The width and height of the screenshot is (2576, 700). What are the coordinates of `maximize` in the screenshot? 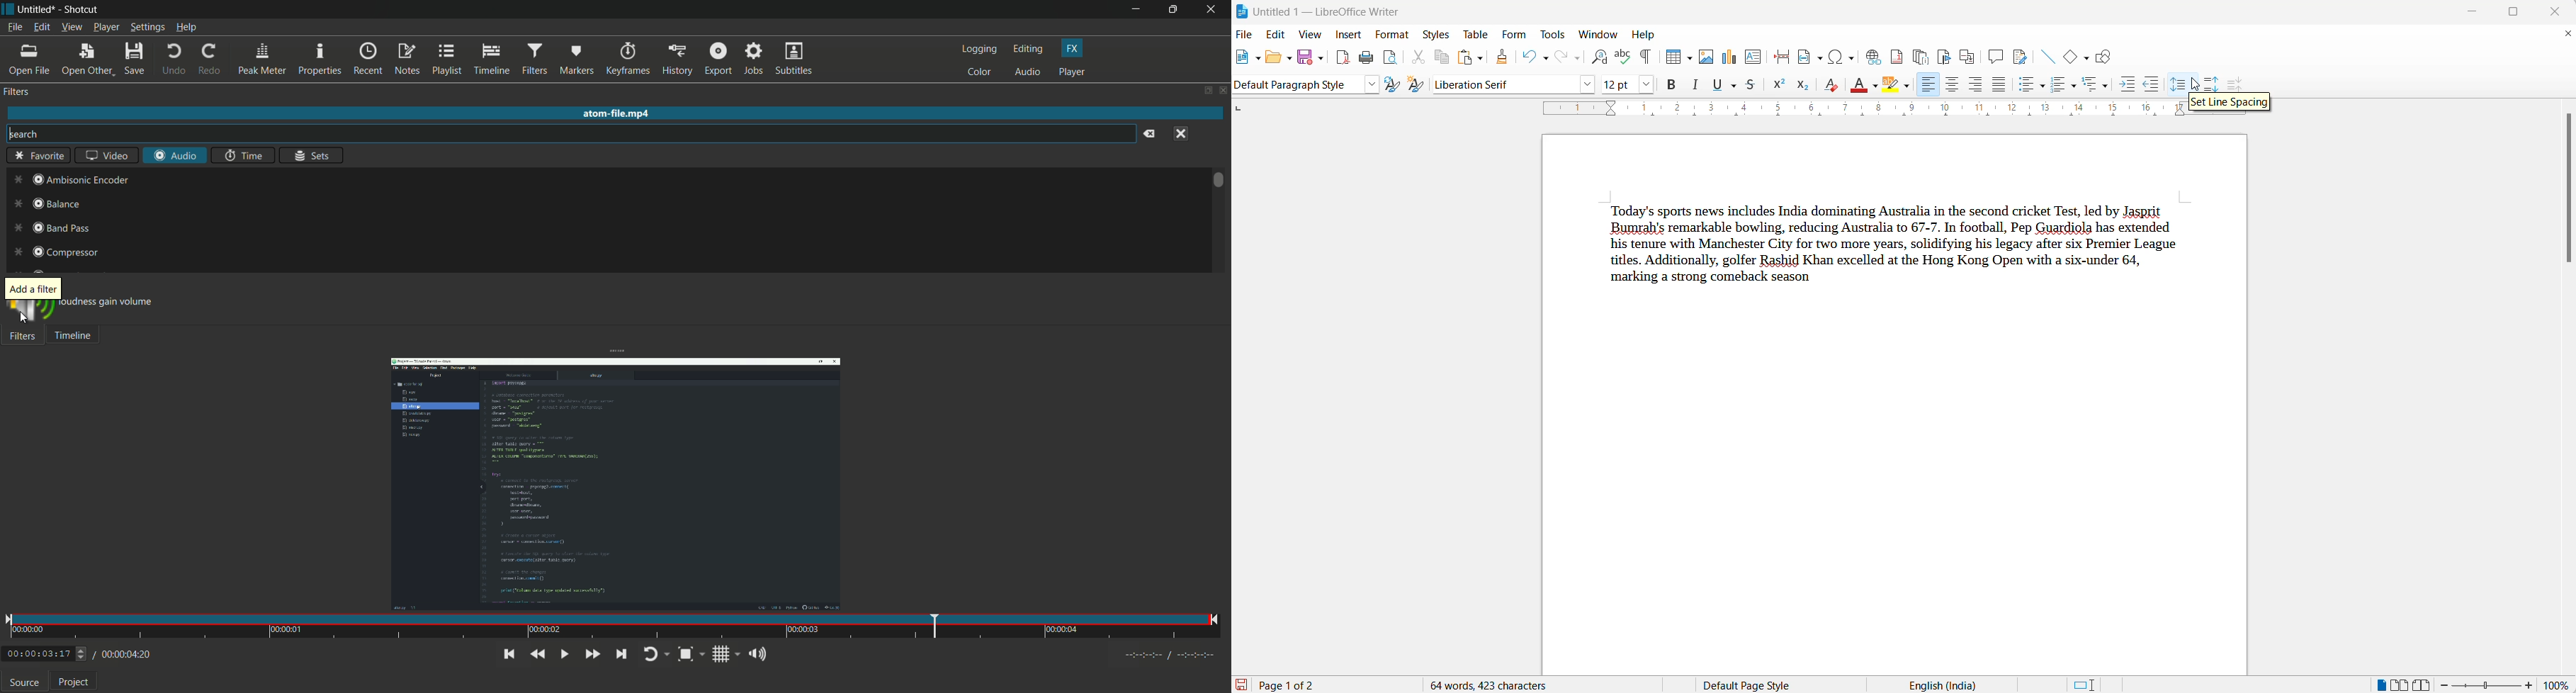 It's located at (2518, 13).